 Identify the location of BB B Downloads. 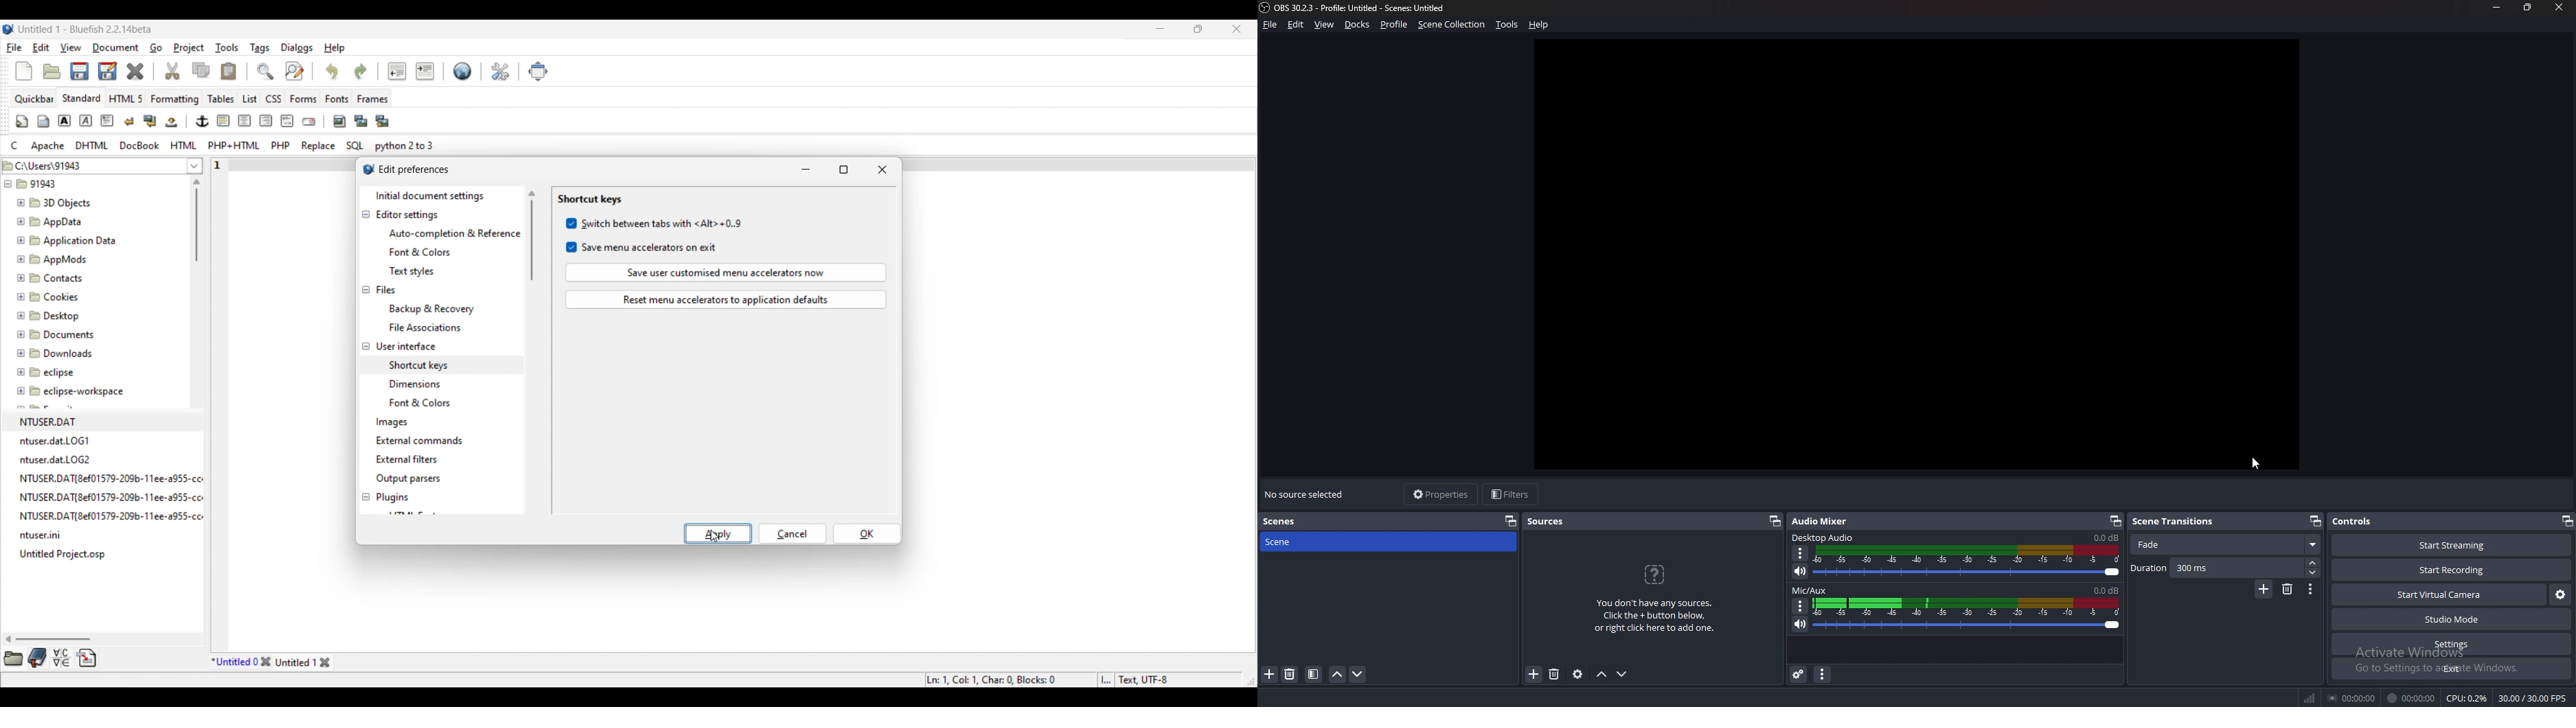
(52, 351).